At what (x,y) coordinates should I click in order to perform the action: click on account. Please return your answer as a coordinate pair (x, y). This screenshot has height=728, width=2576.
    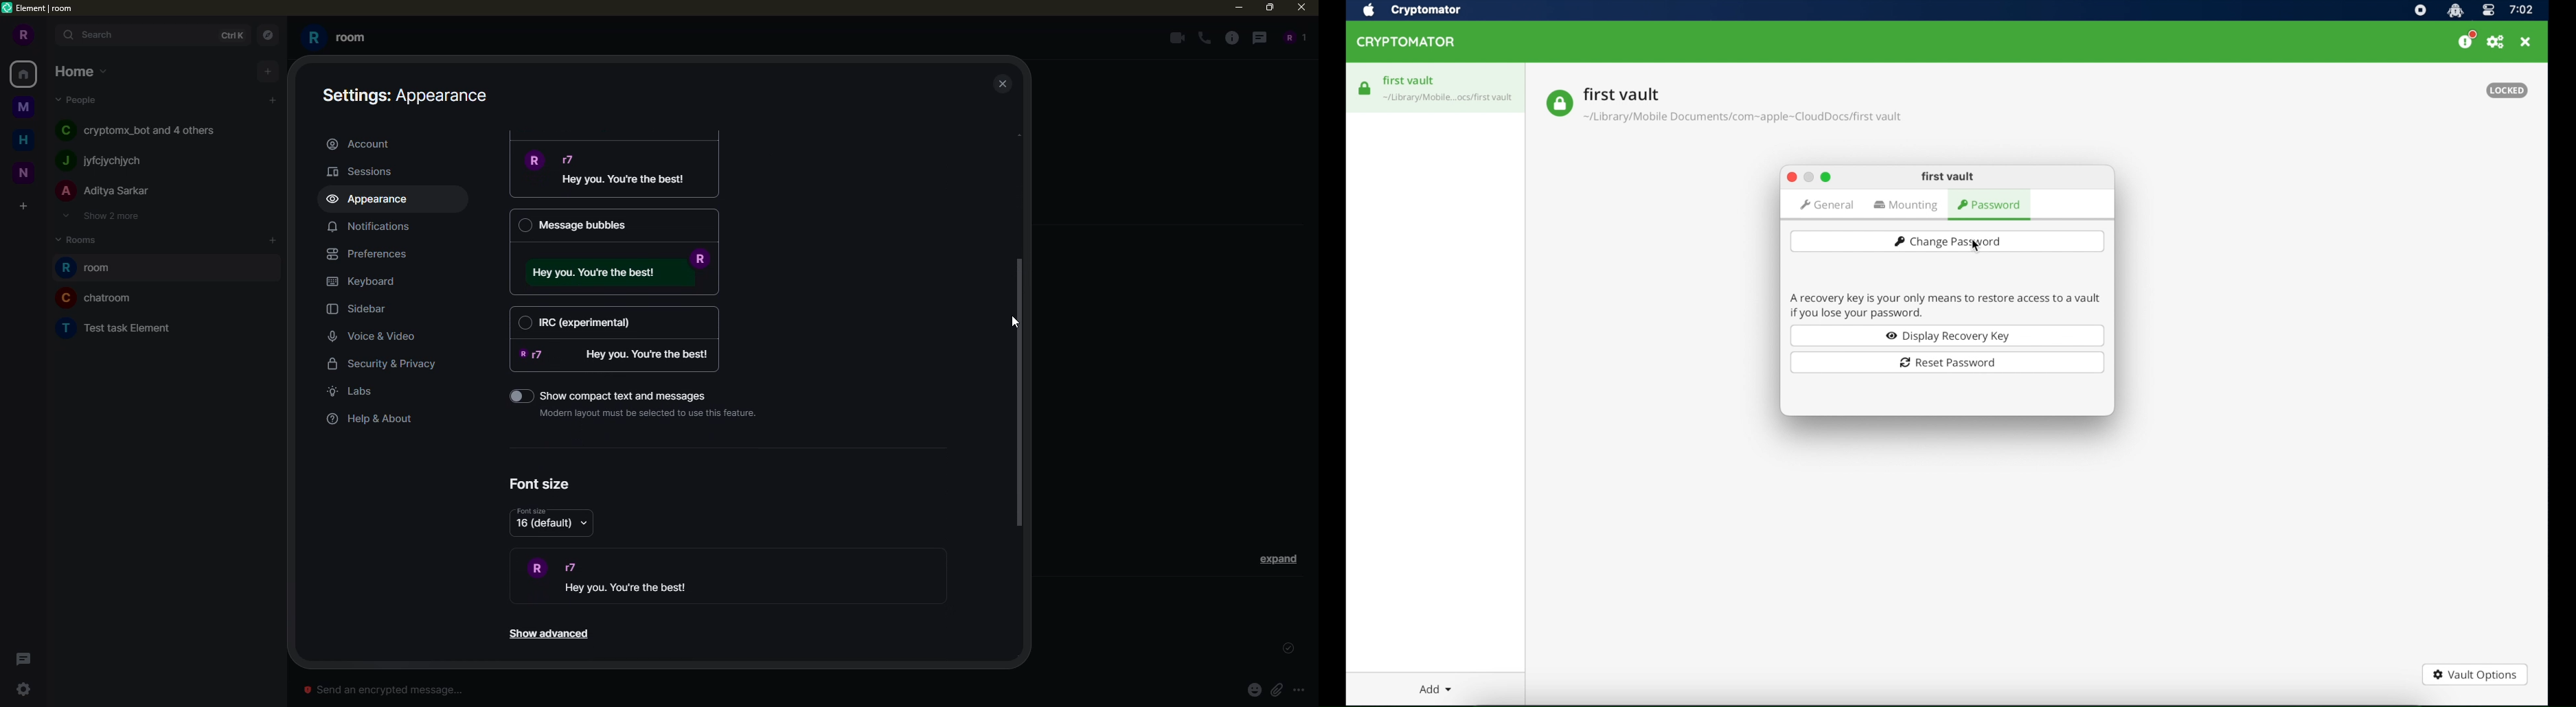
    Looking at the image, I should click on (363, 143).